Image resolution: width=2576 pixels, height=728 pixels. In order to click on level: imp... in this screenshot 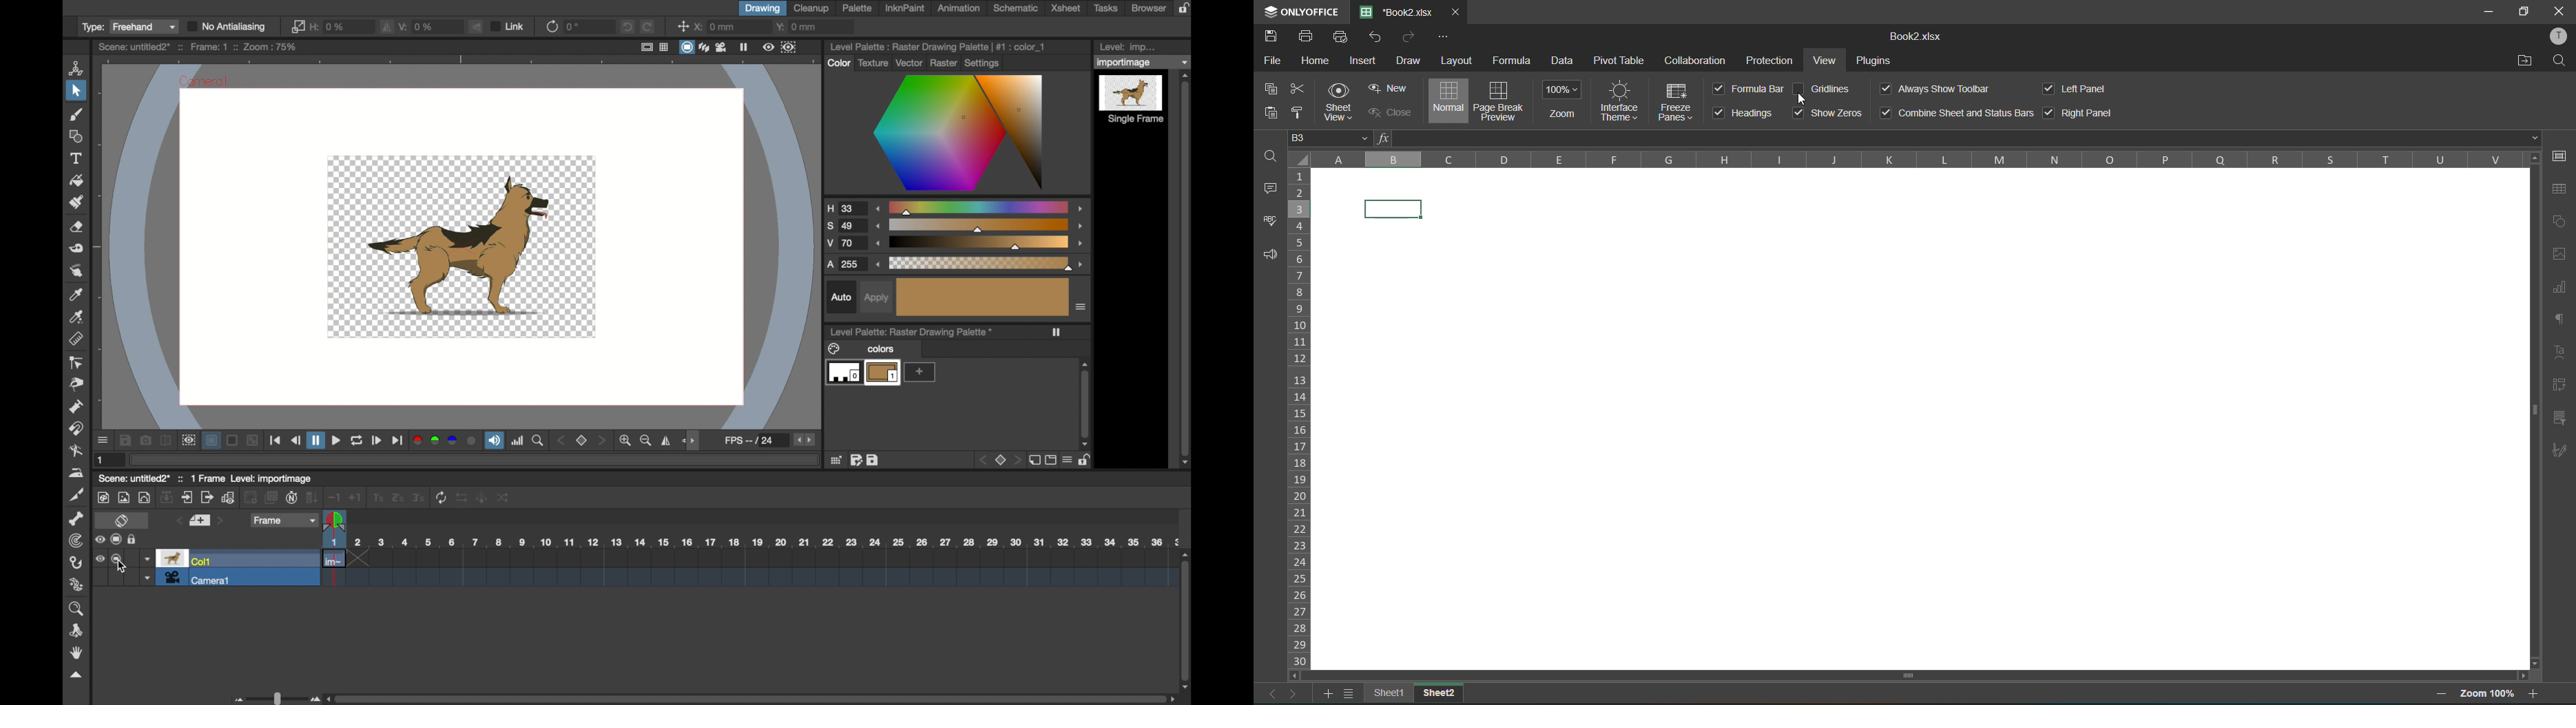, I will do `click(1128, 47)`.